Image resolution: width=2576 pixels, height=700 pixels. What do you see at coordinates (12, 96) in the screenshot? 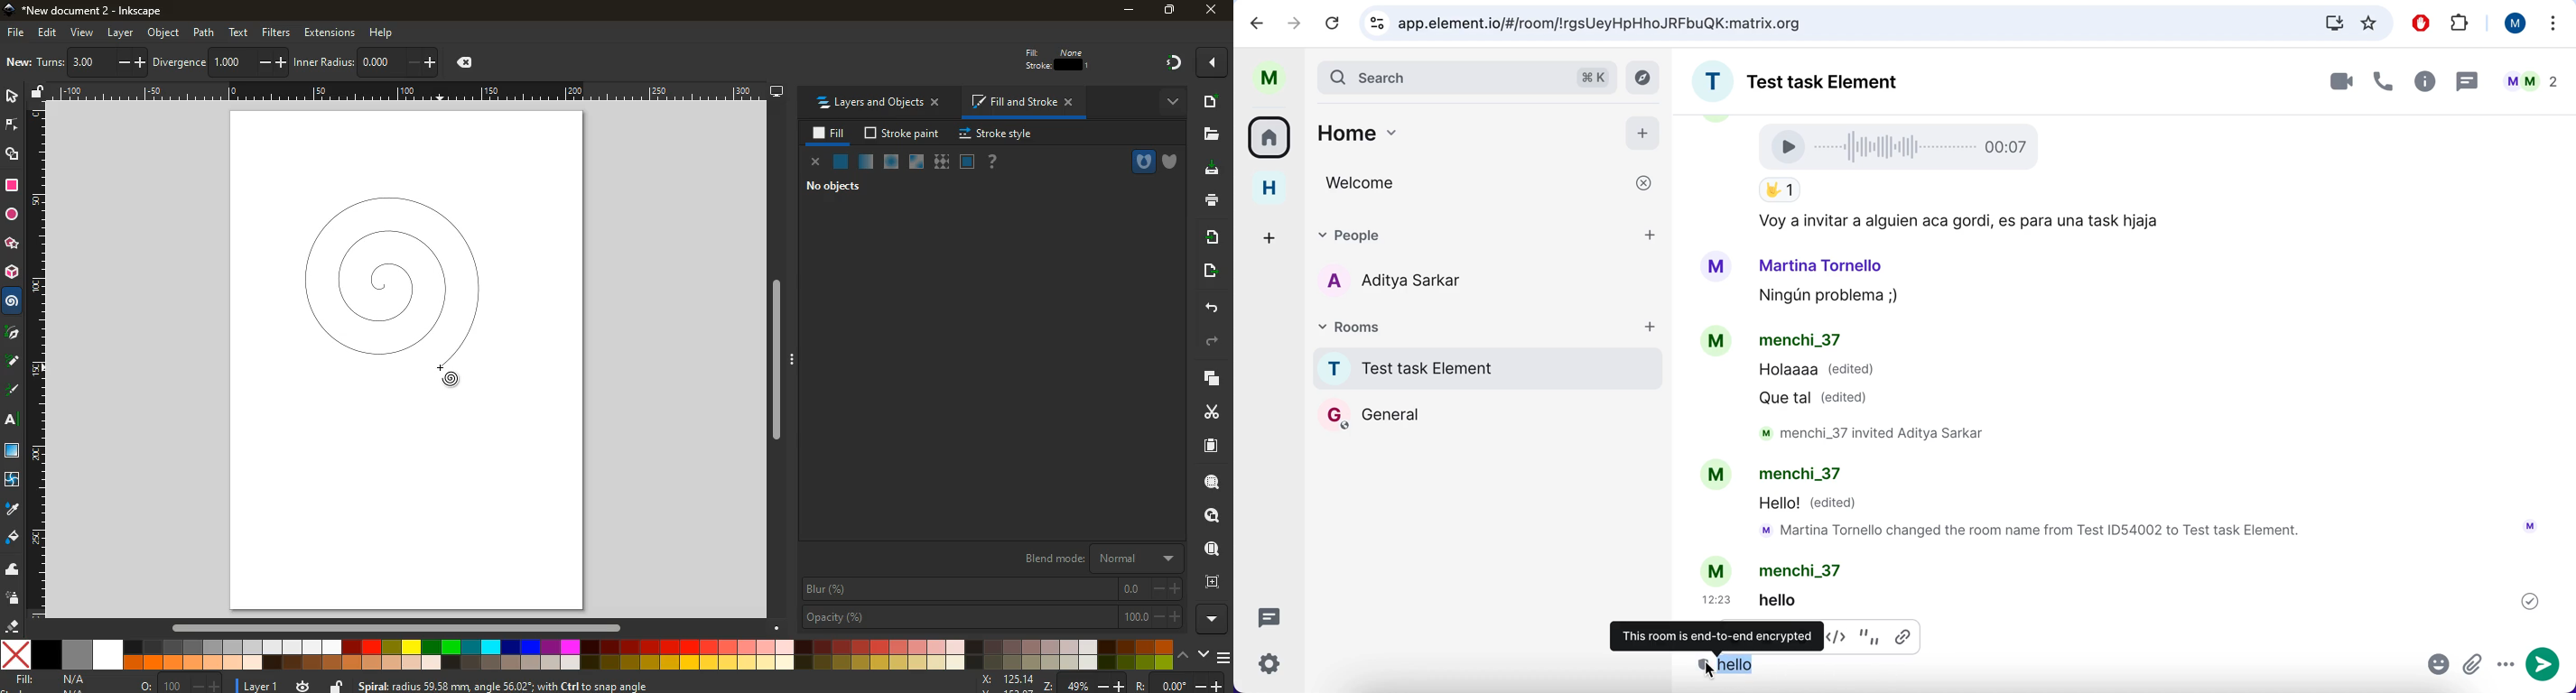
I see `select` at bounding box center [12, 96].